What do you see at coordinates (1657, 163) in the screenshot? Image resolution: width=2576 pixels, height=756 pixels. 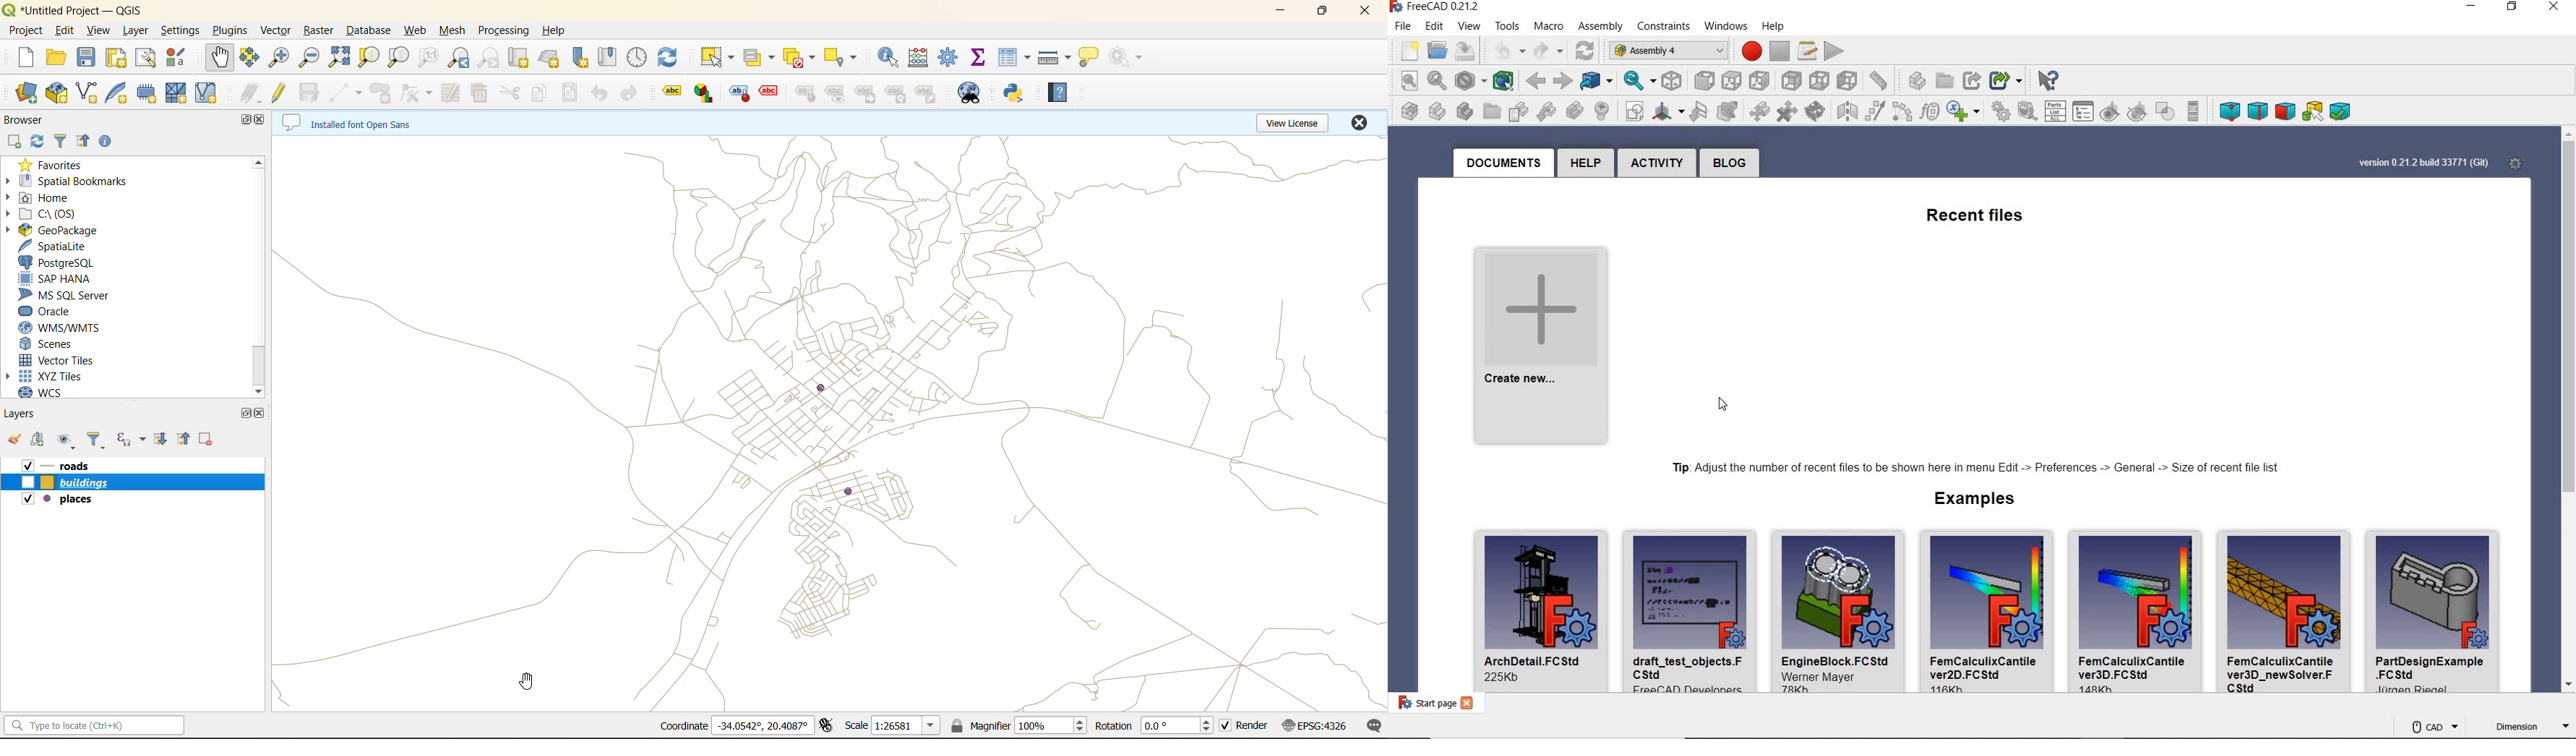 I see `activity` at bounding box center [1657, 163].